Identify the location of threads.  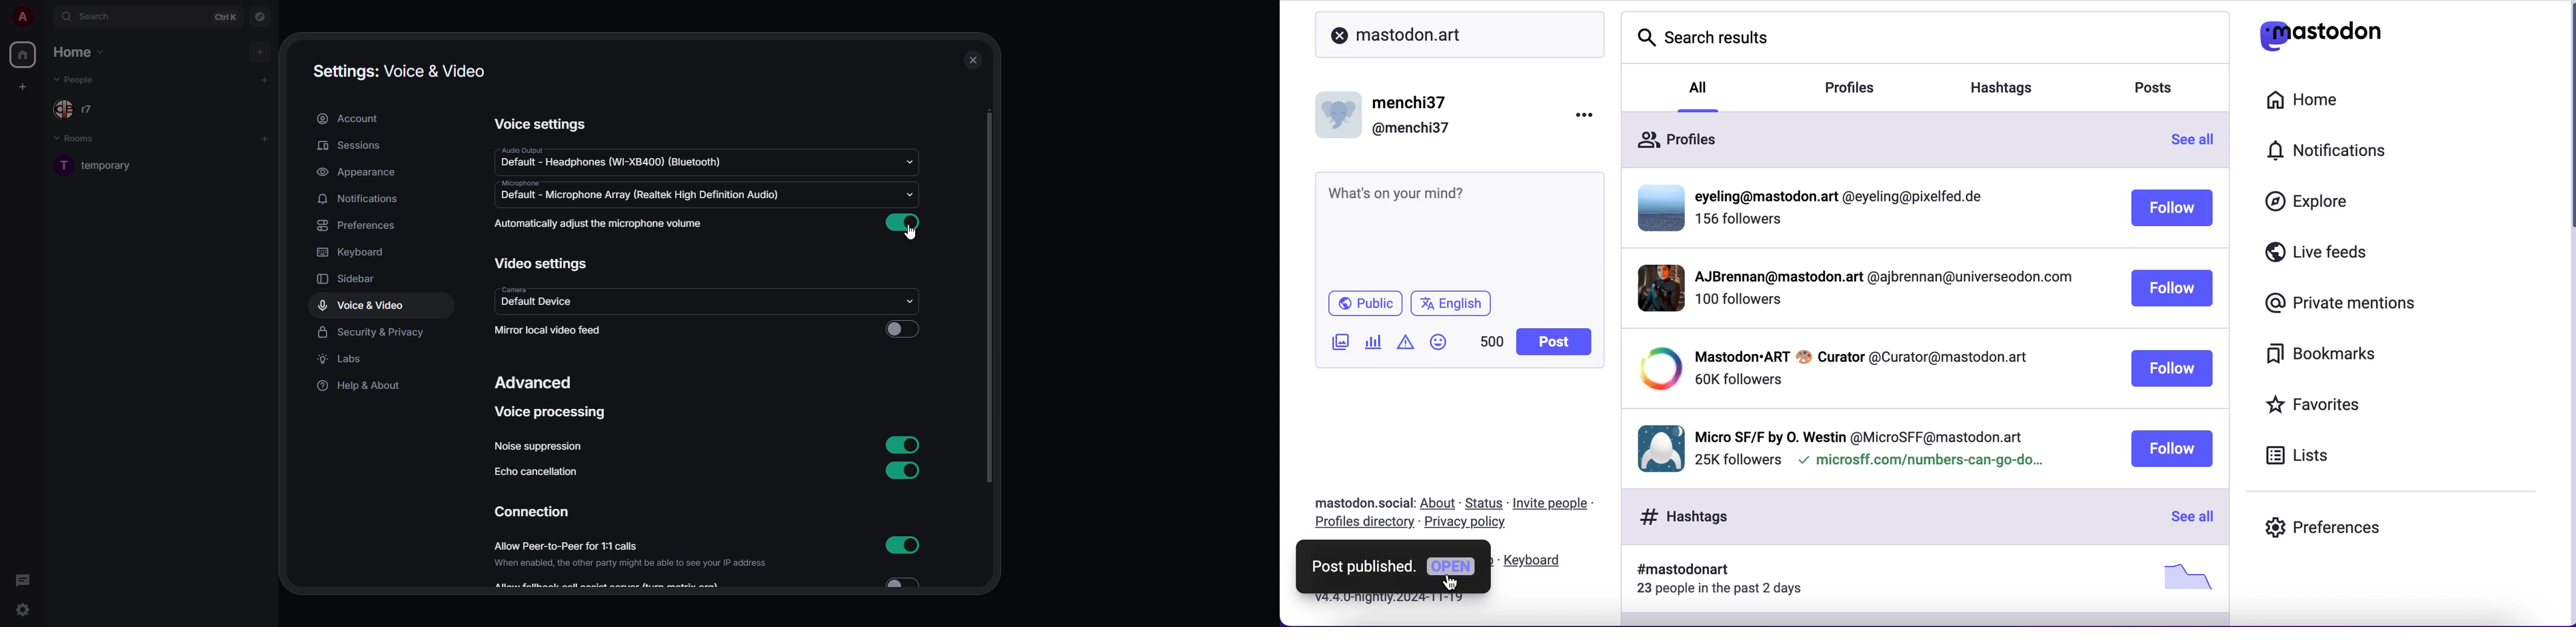
(23, 579).